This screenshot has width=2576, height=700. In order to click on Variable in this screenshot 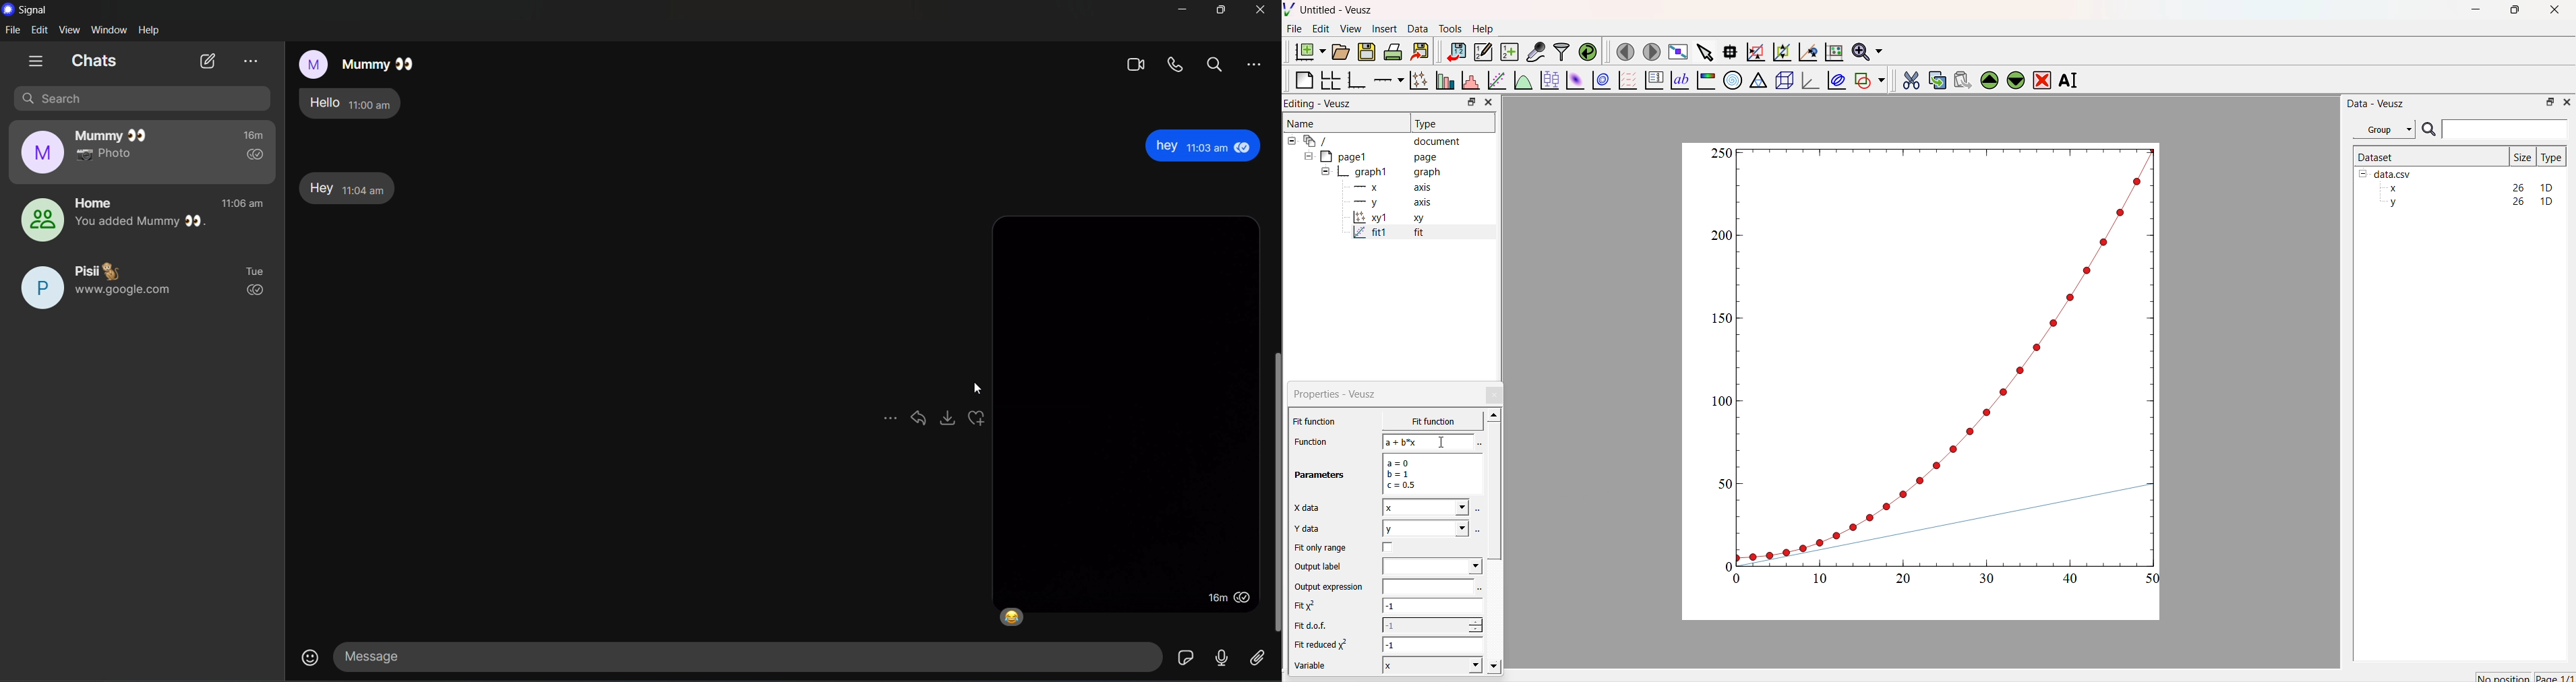, I will do `click(1317, 667)`.